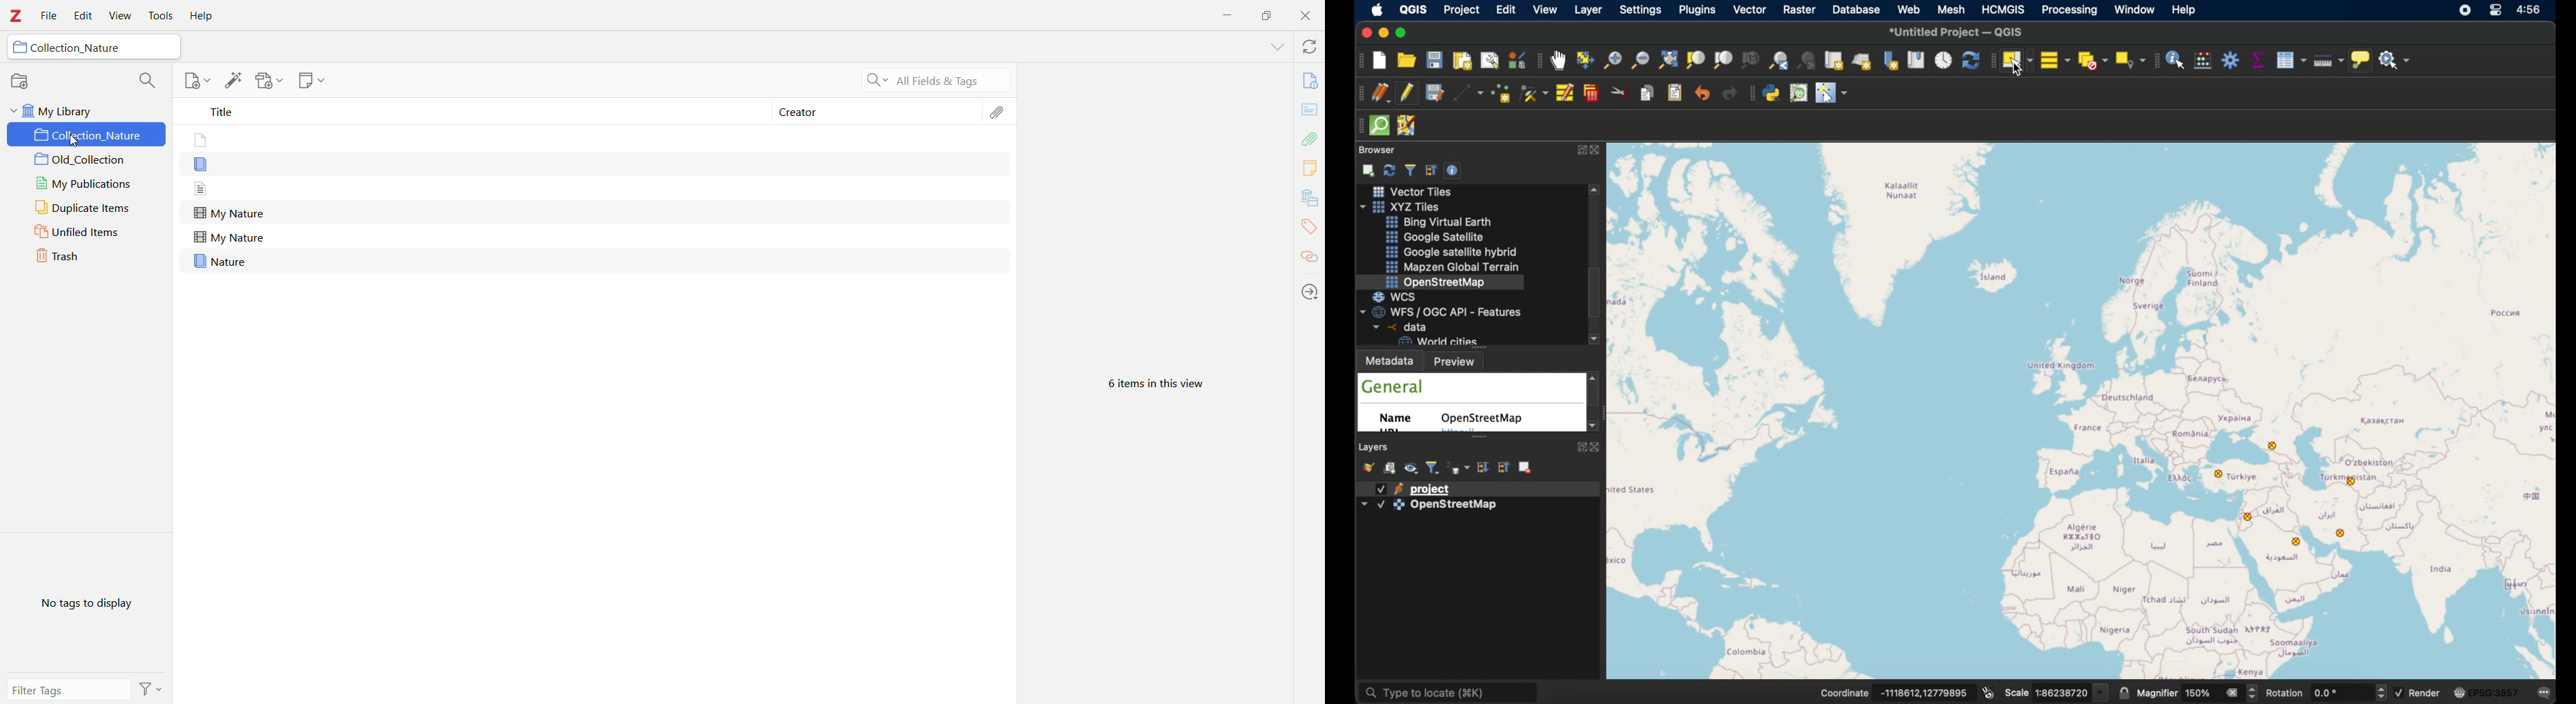  Describe the element at coordinates (1000, 112) in the screenshot. I see `Attachments` at that location.